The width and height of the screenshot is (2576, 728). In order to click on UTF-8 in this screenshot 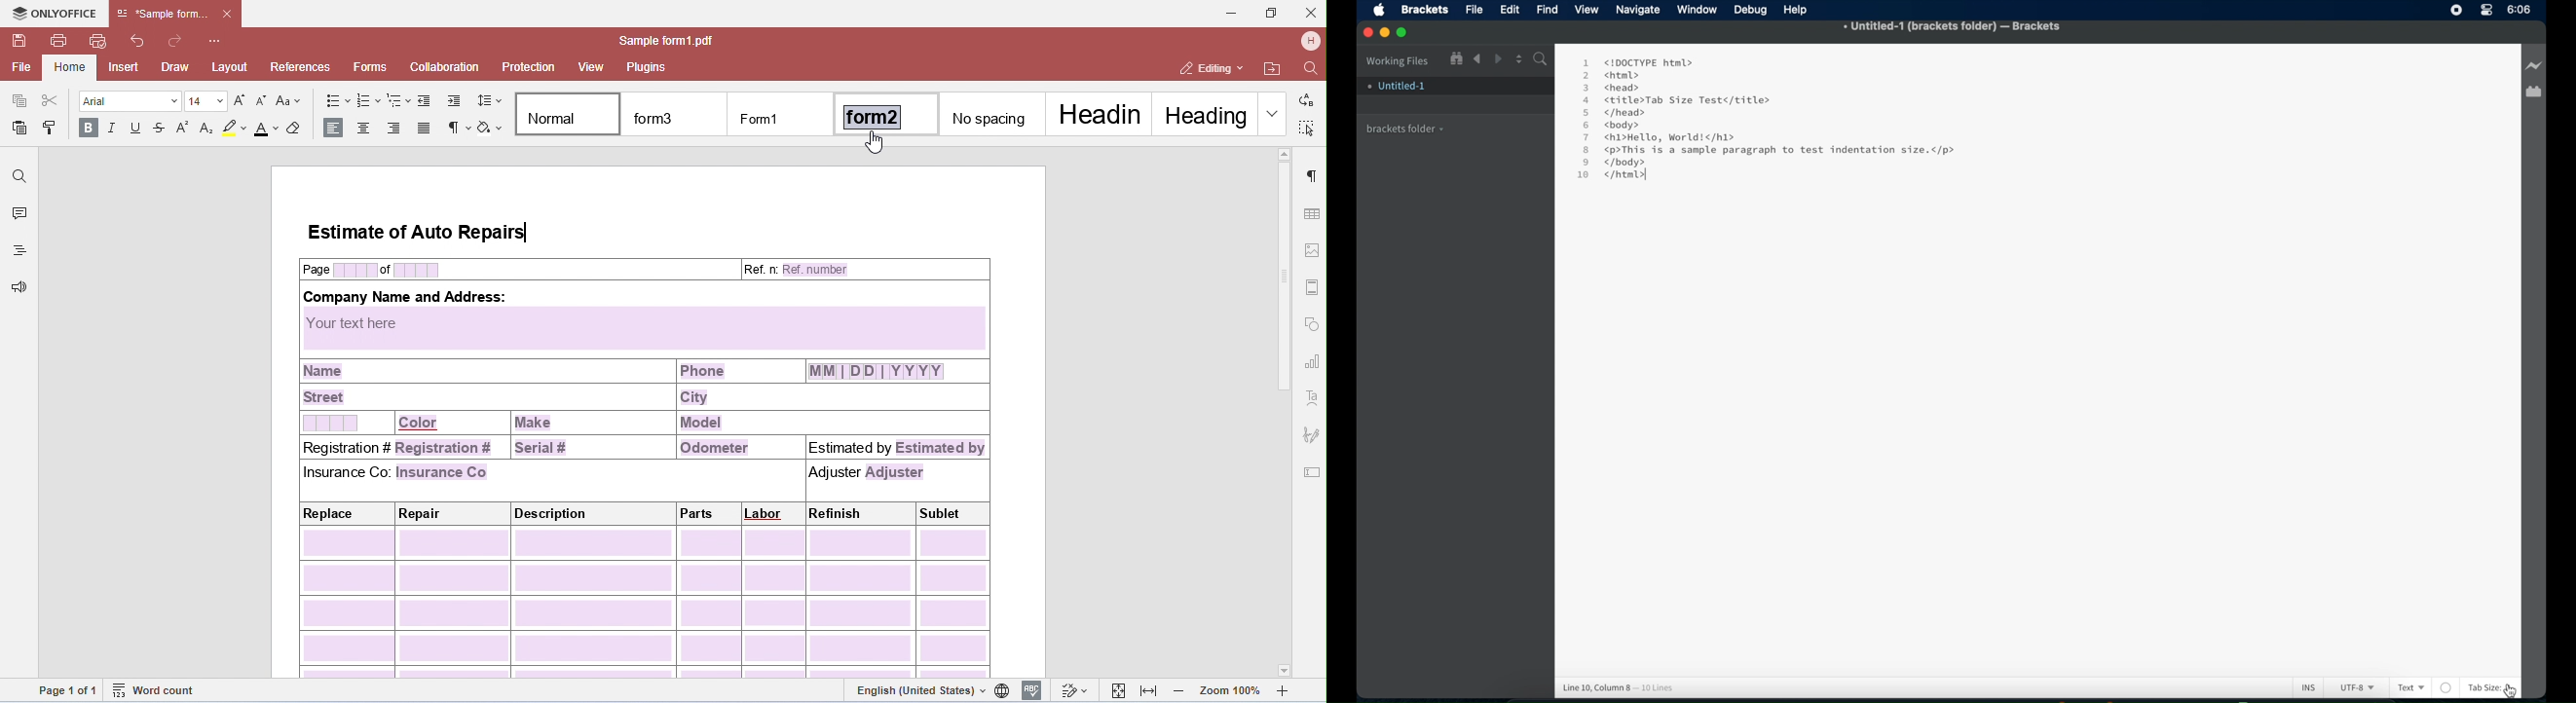, I will do `click(2355, 689)`.